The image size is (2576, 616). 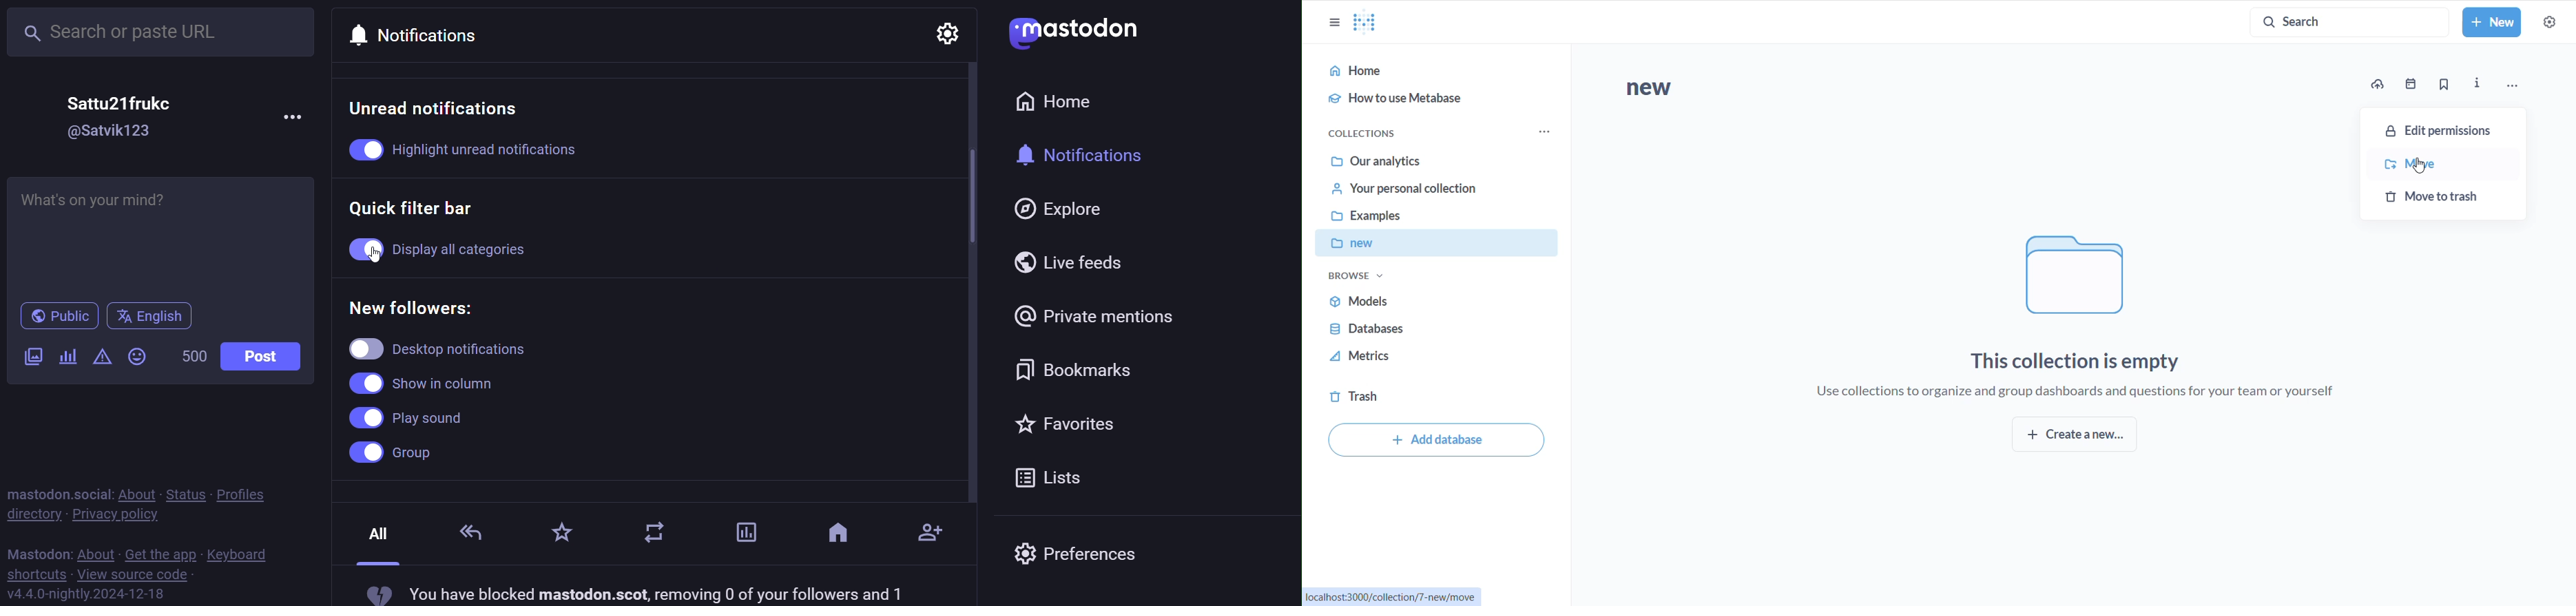 What do you see at coordinates (96, 551) in the screenshot?
I see `about` at bounding box center [96, 551].